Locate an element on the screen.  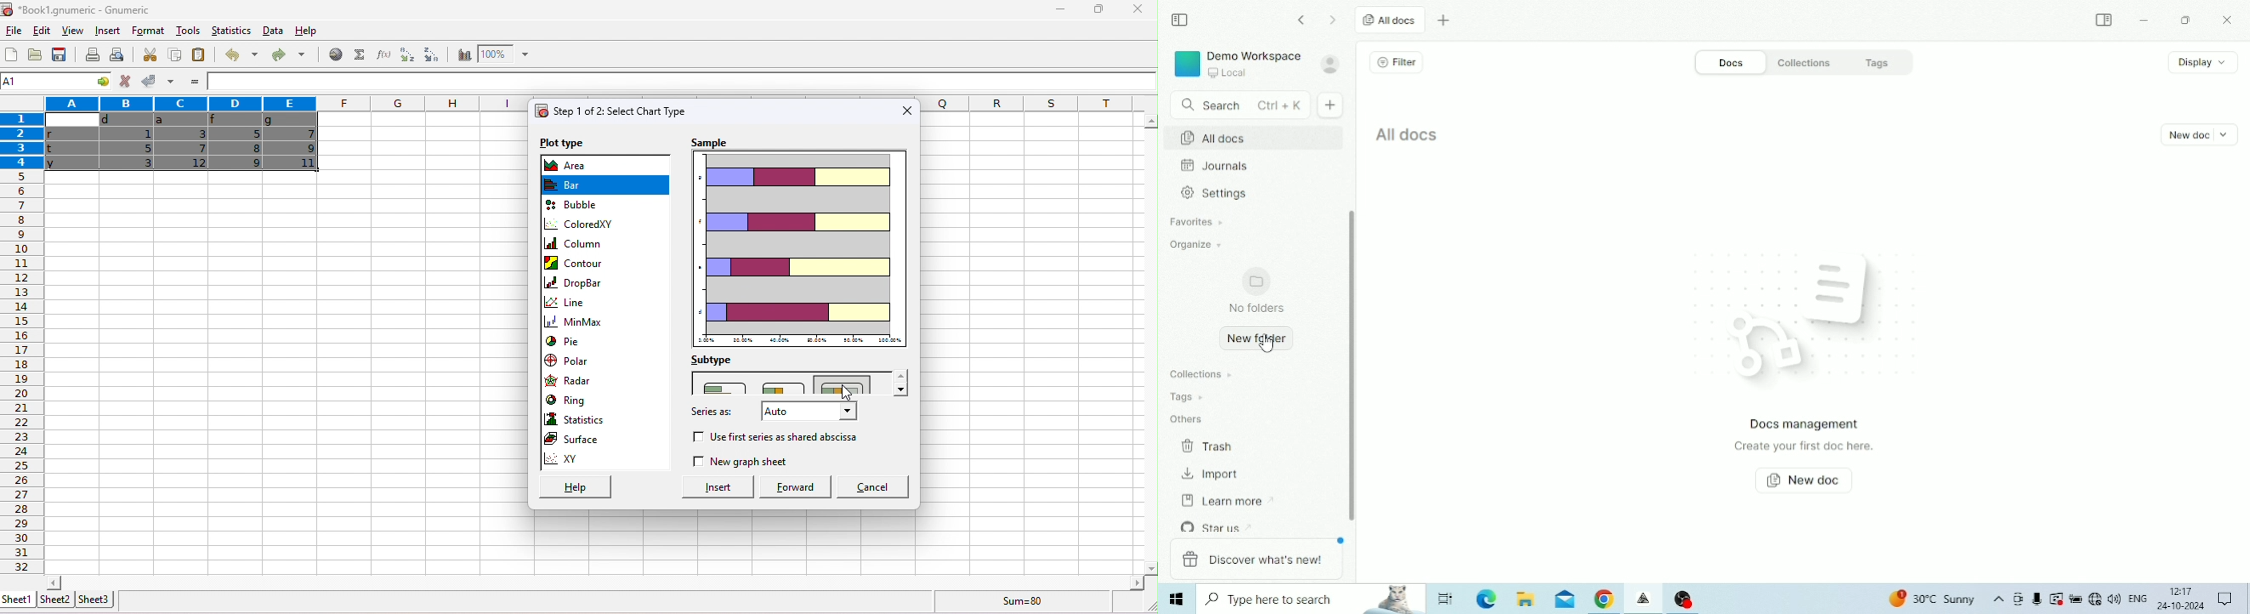
subtype is located at coordinates (714, 361).